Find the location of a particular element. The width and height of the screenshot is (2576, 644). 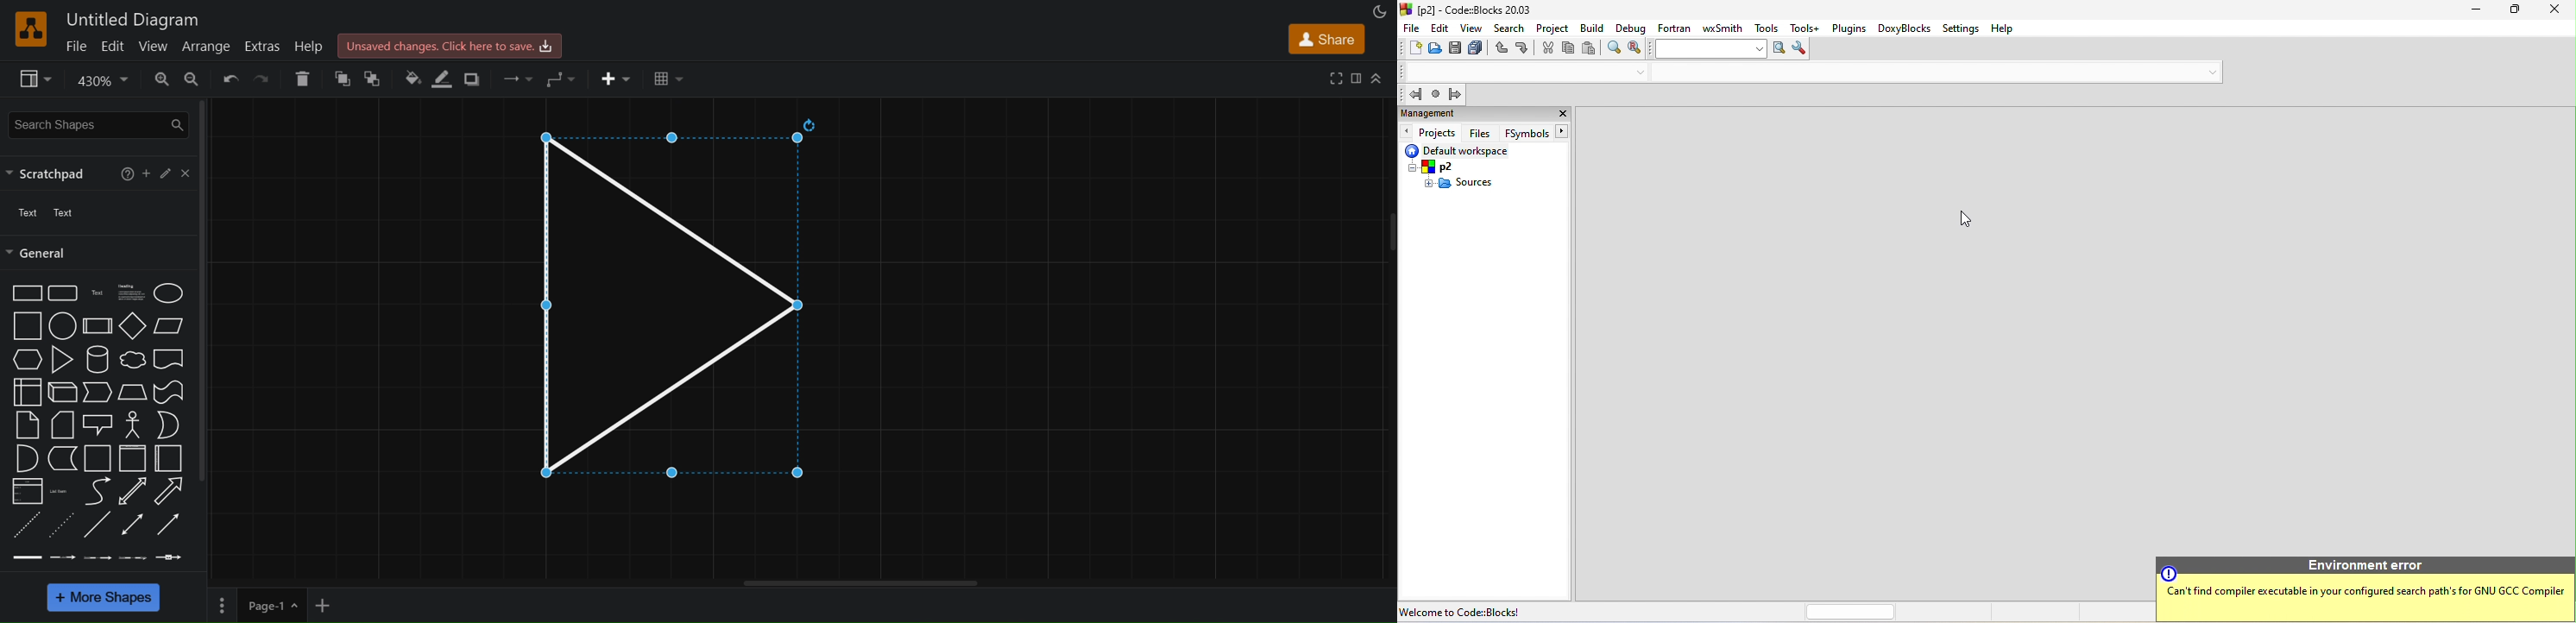

file is located at coordinates (77, 45).